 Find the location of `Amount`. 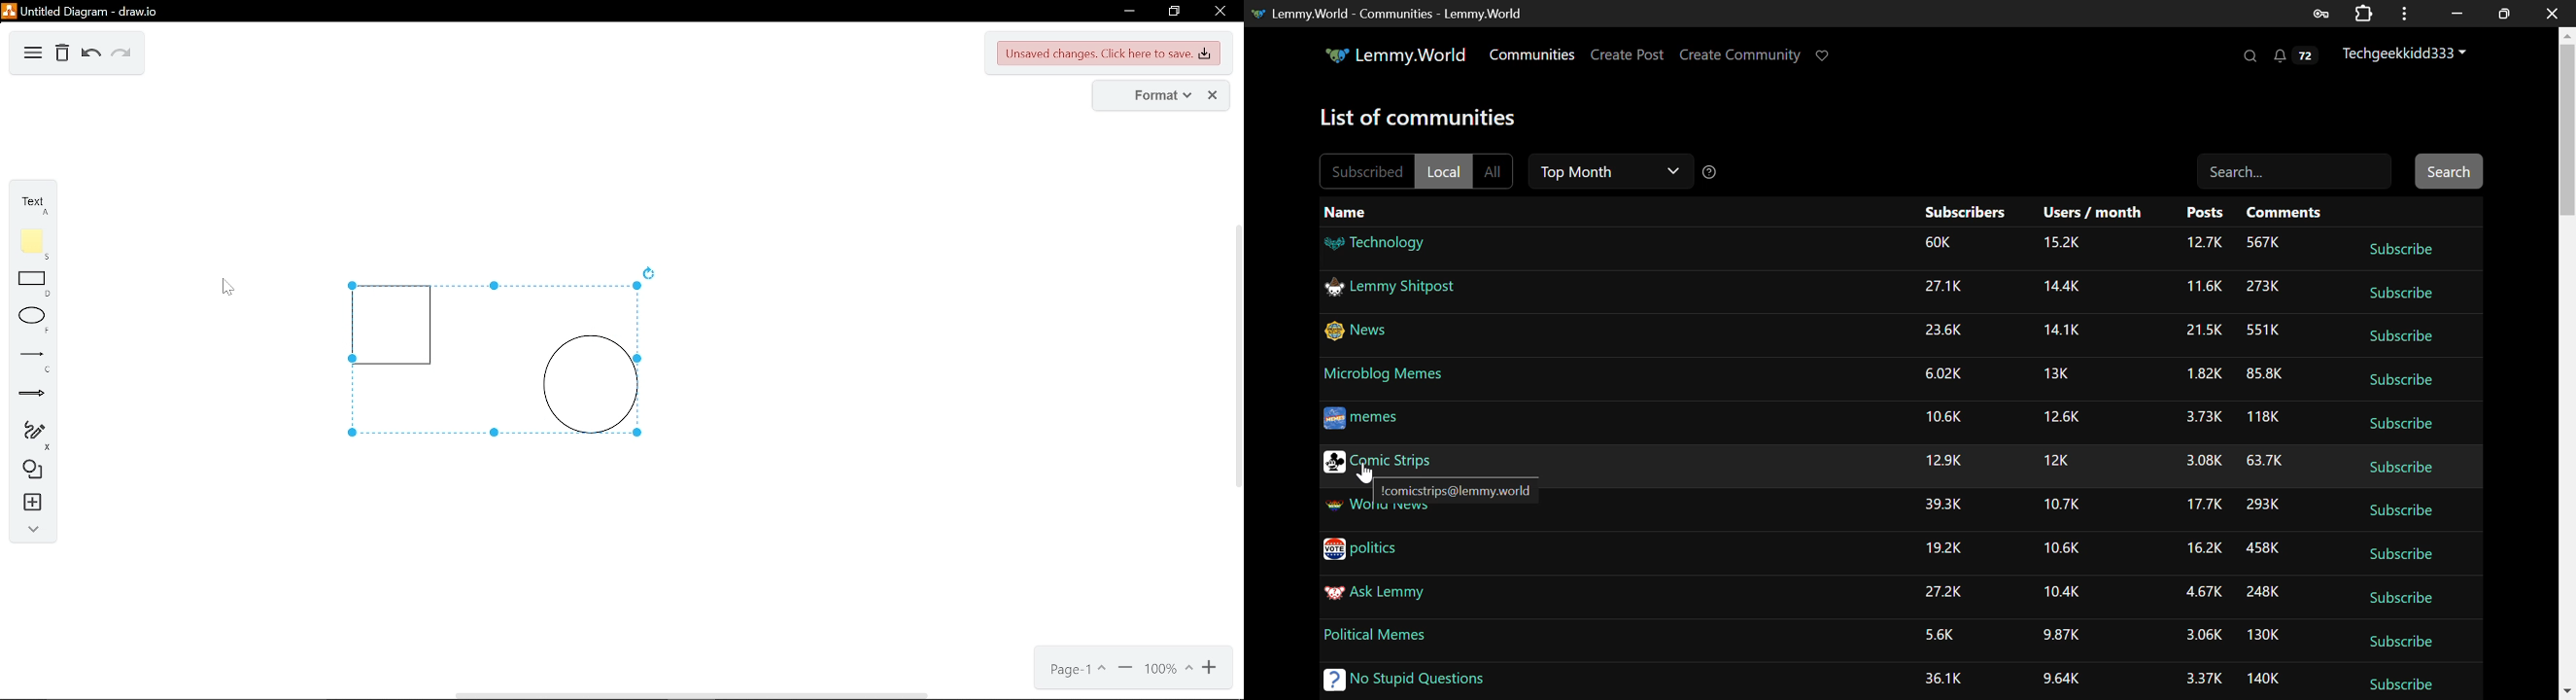

Amount is located at coordinates (1945, 592).